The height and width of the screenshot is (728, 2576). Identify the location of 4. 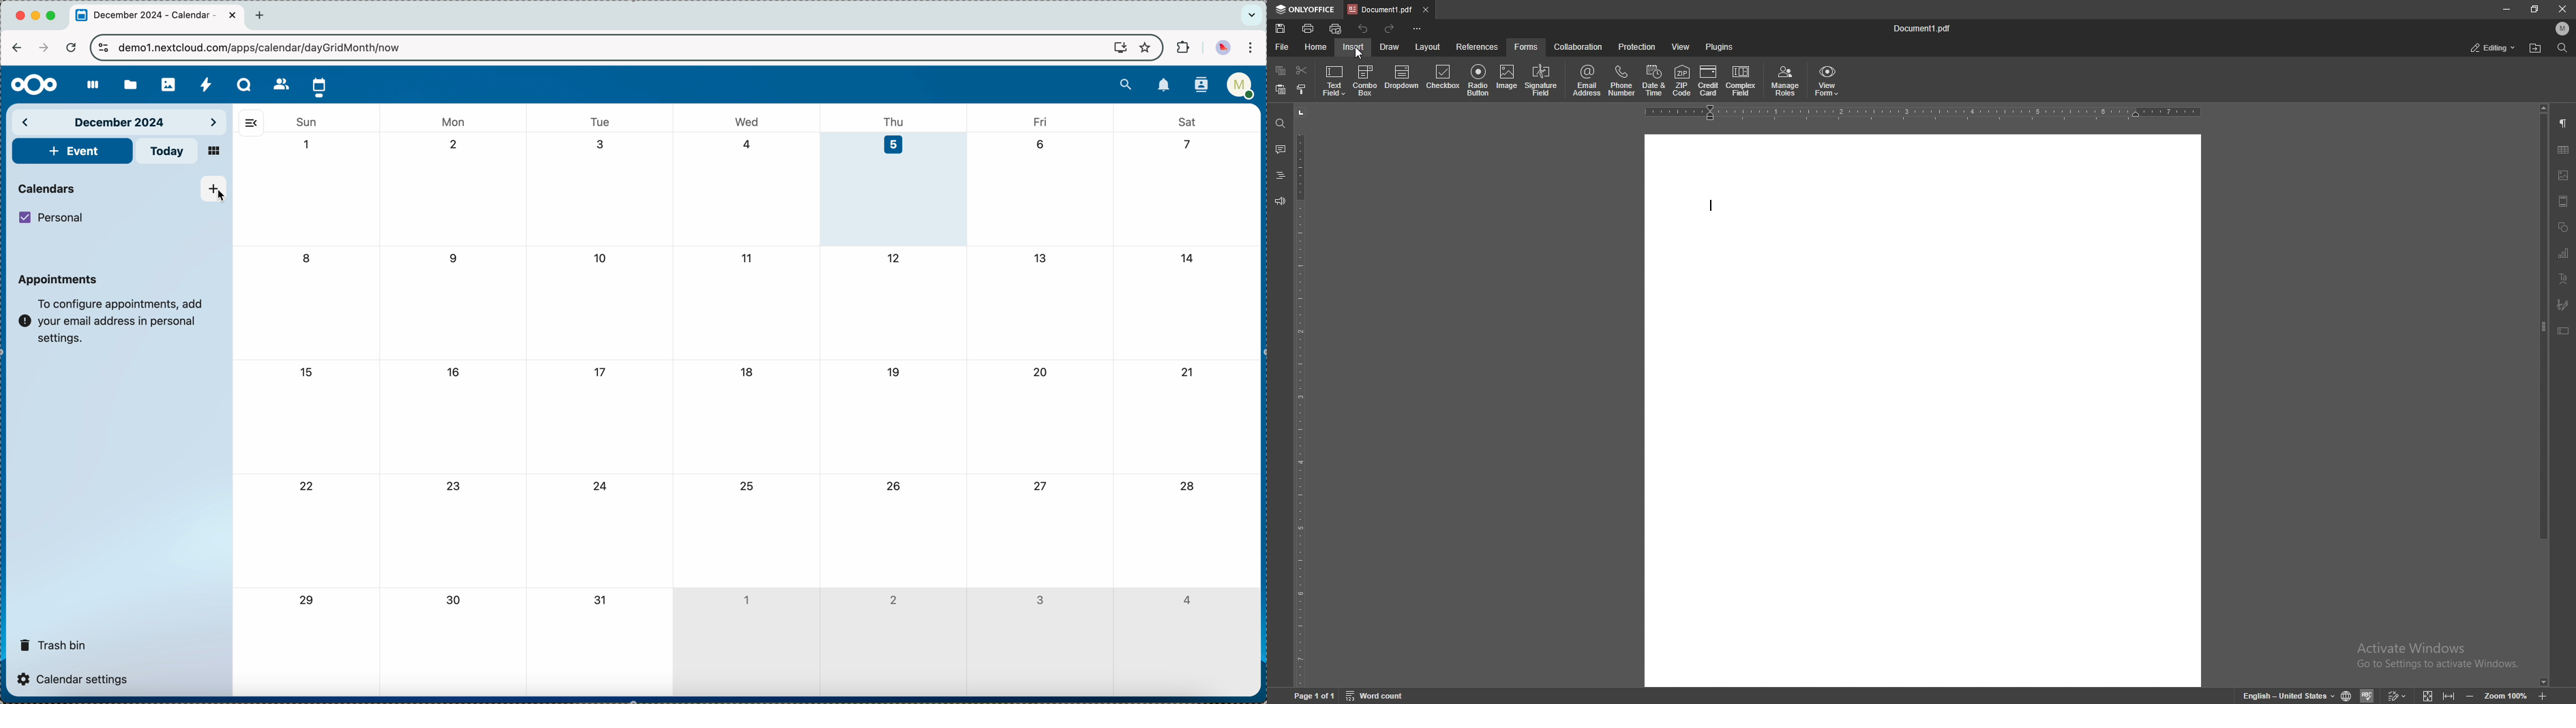
(747, 144).